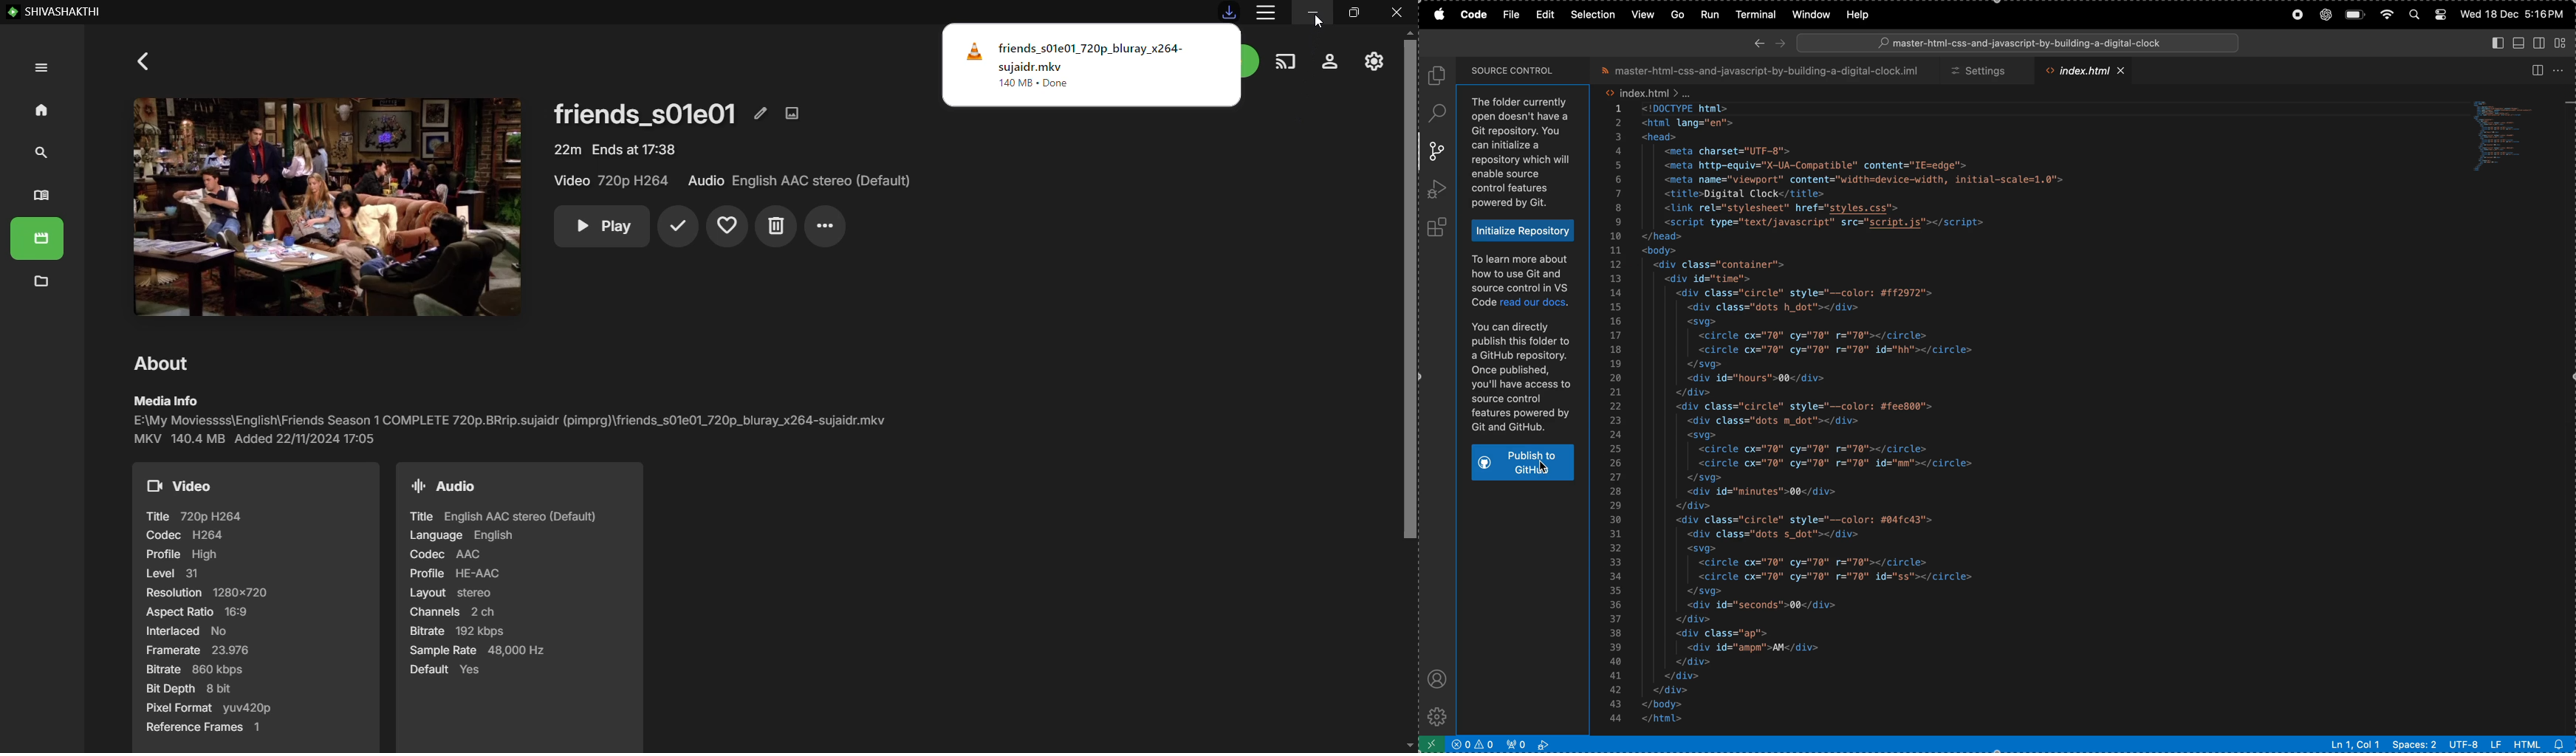  What do you see at coordinates (1266, 12) in the screenshot?
I see `` at bounding box center [1266, 12].